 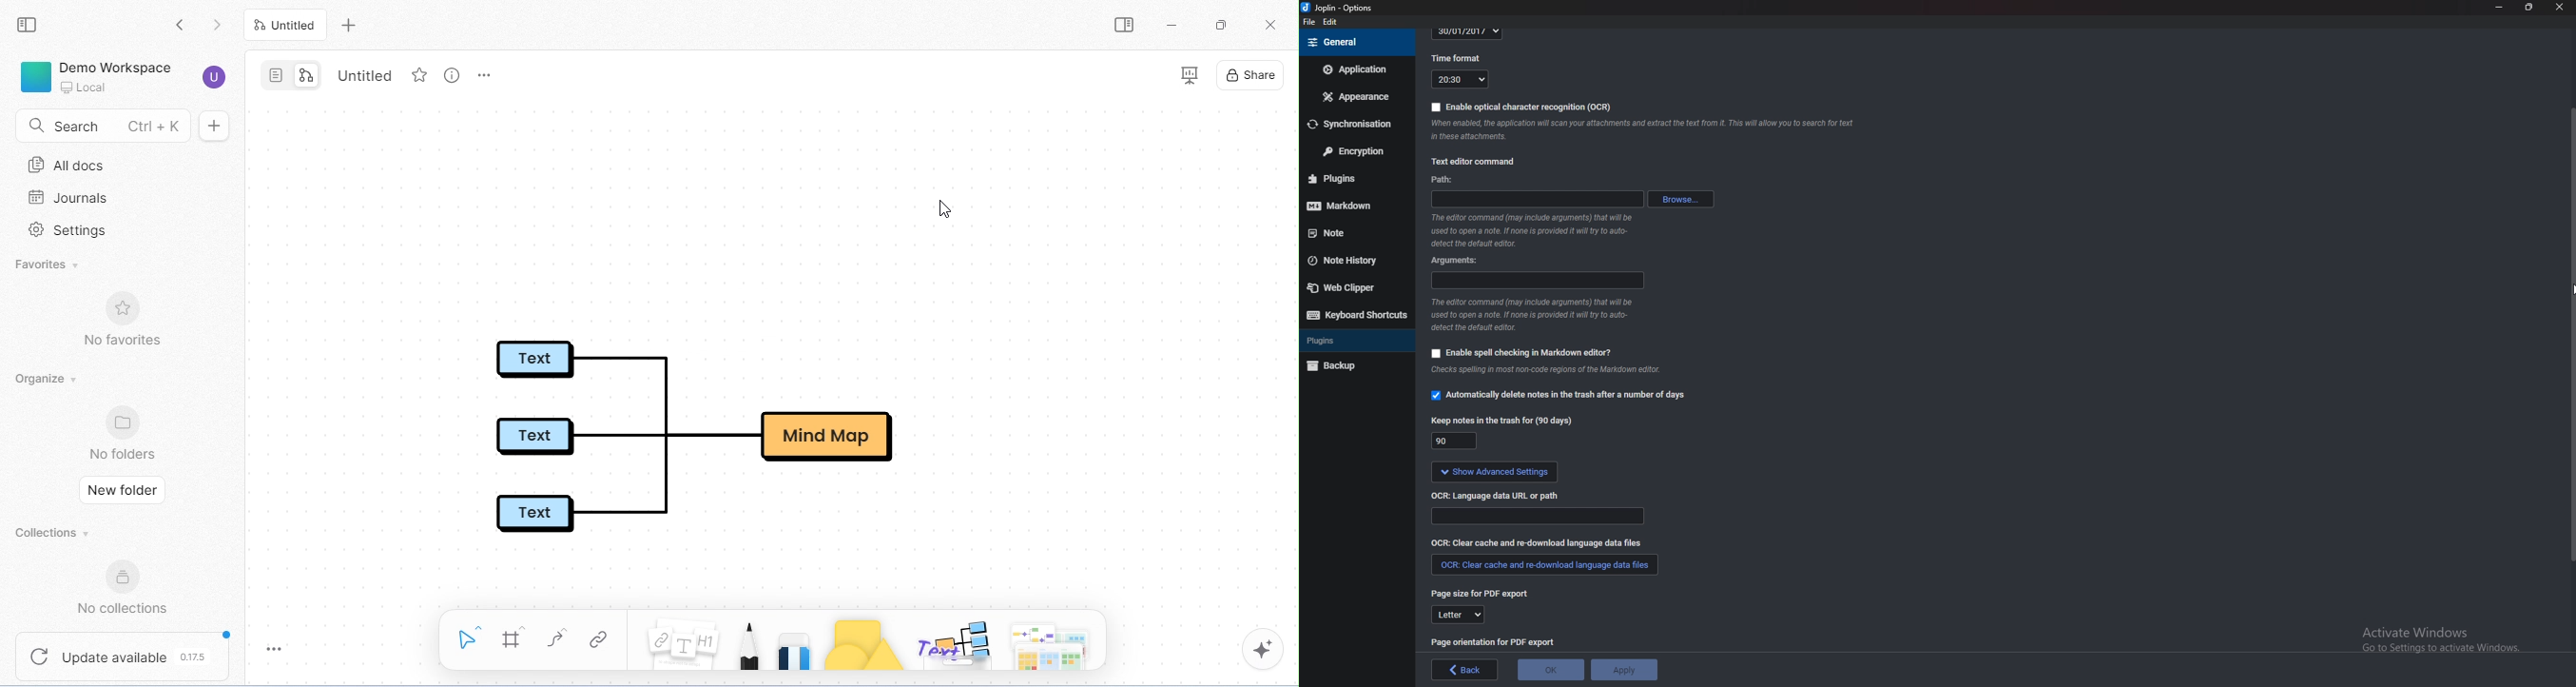 What do you see at coordinates (1351, 288) in the screenshot?
I see `Web clipper` at bounding box center [1351, 288].